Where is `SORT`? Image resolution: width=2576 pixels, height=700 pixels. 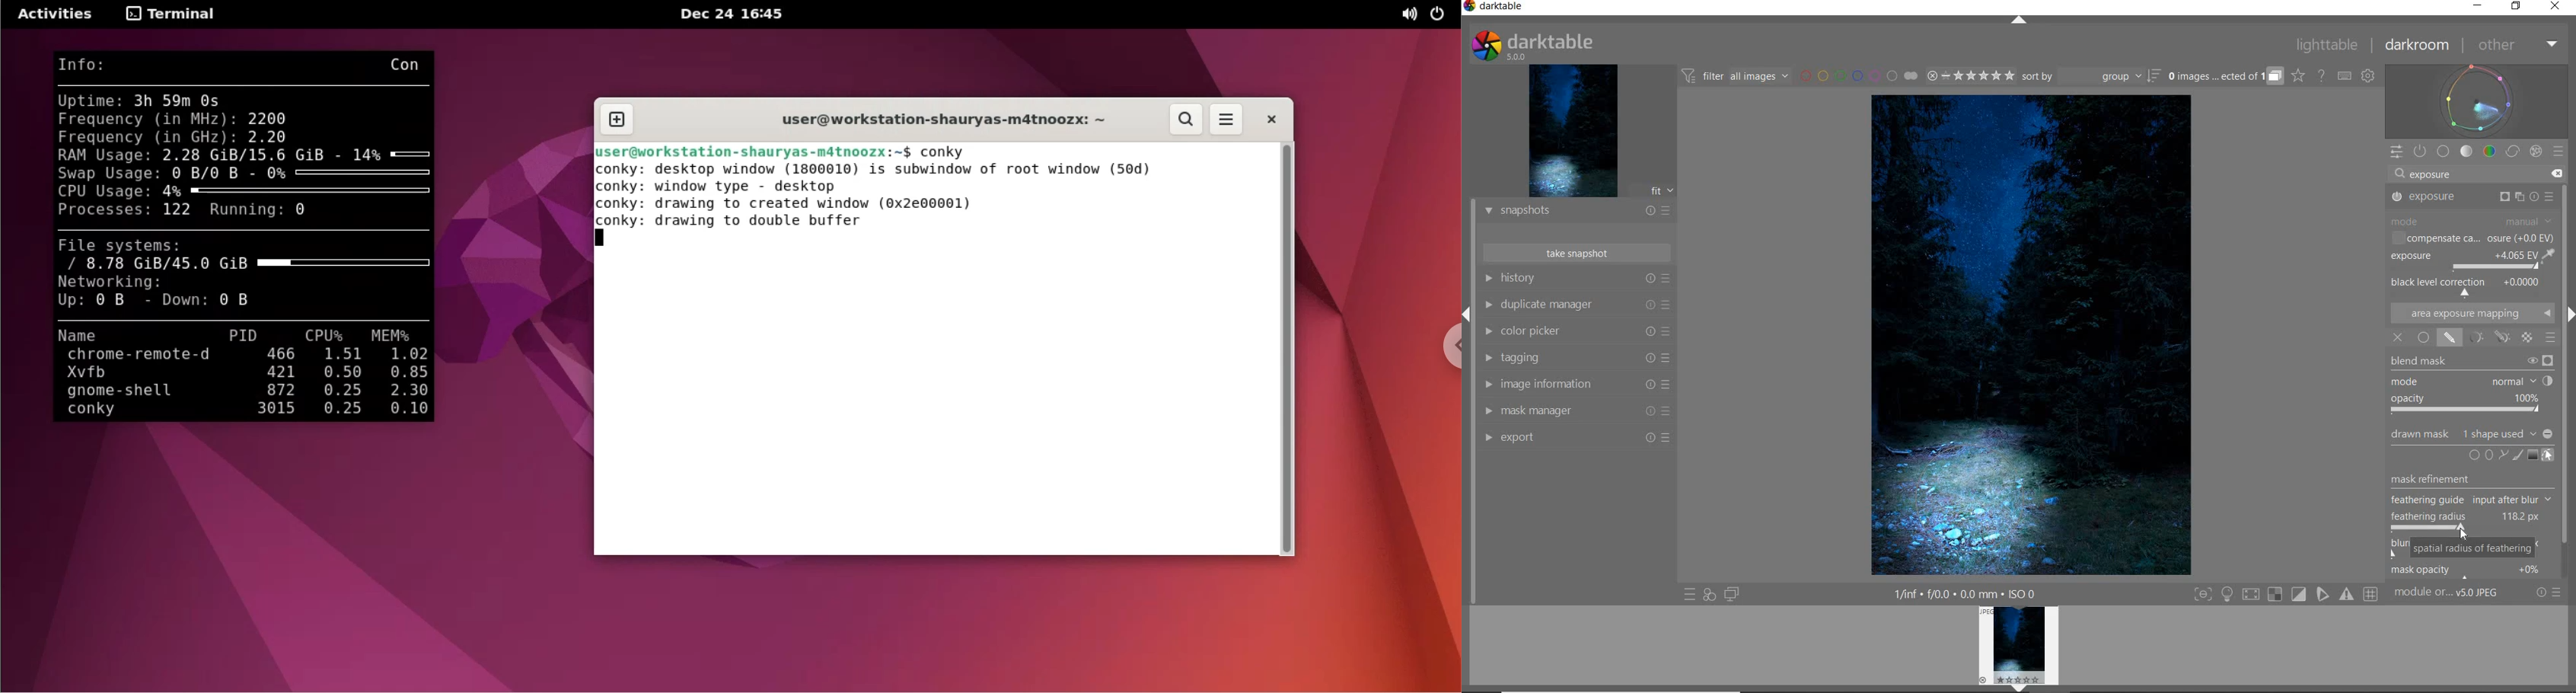
SORT is located at coordinates (2091, 77).